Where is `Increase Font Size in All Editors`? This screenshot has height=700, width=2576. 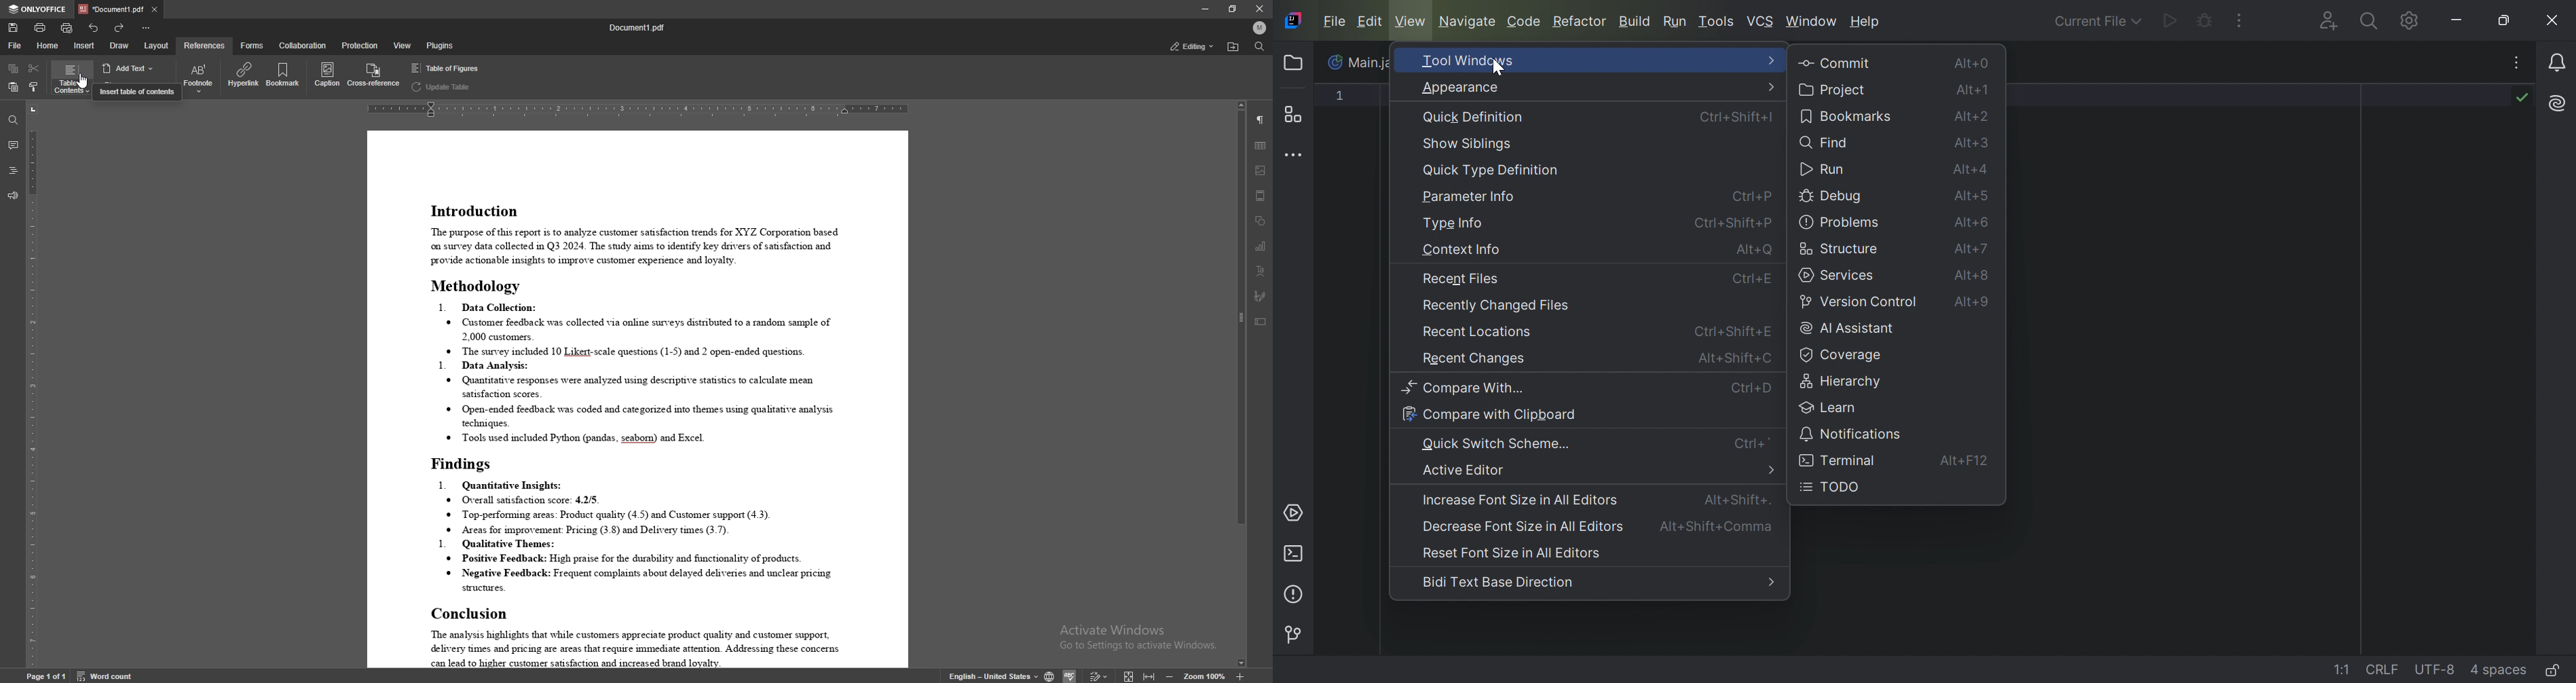
Increase Font Size in All Editors is located at coordinates (1521, 500).